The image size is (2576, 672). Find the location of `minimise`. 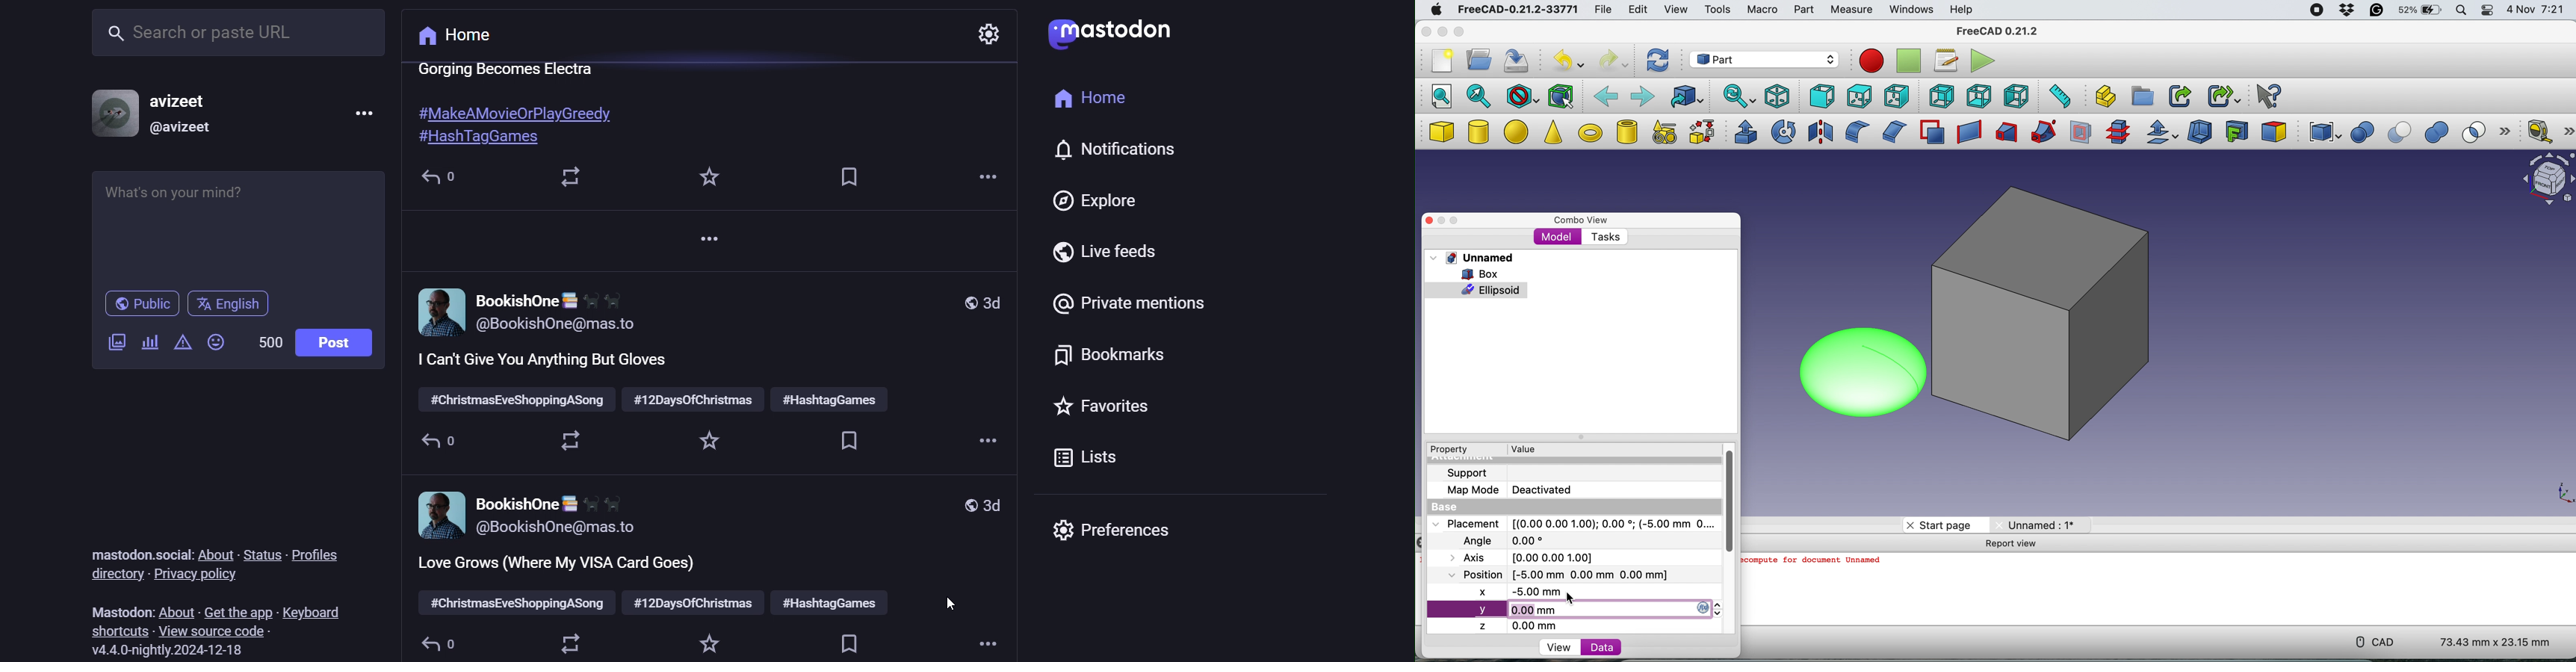

minimise is located at coordinates (1442, 220).